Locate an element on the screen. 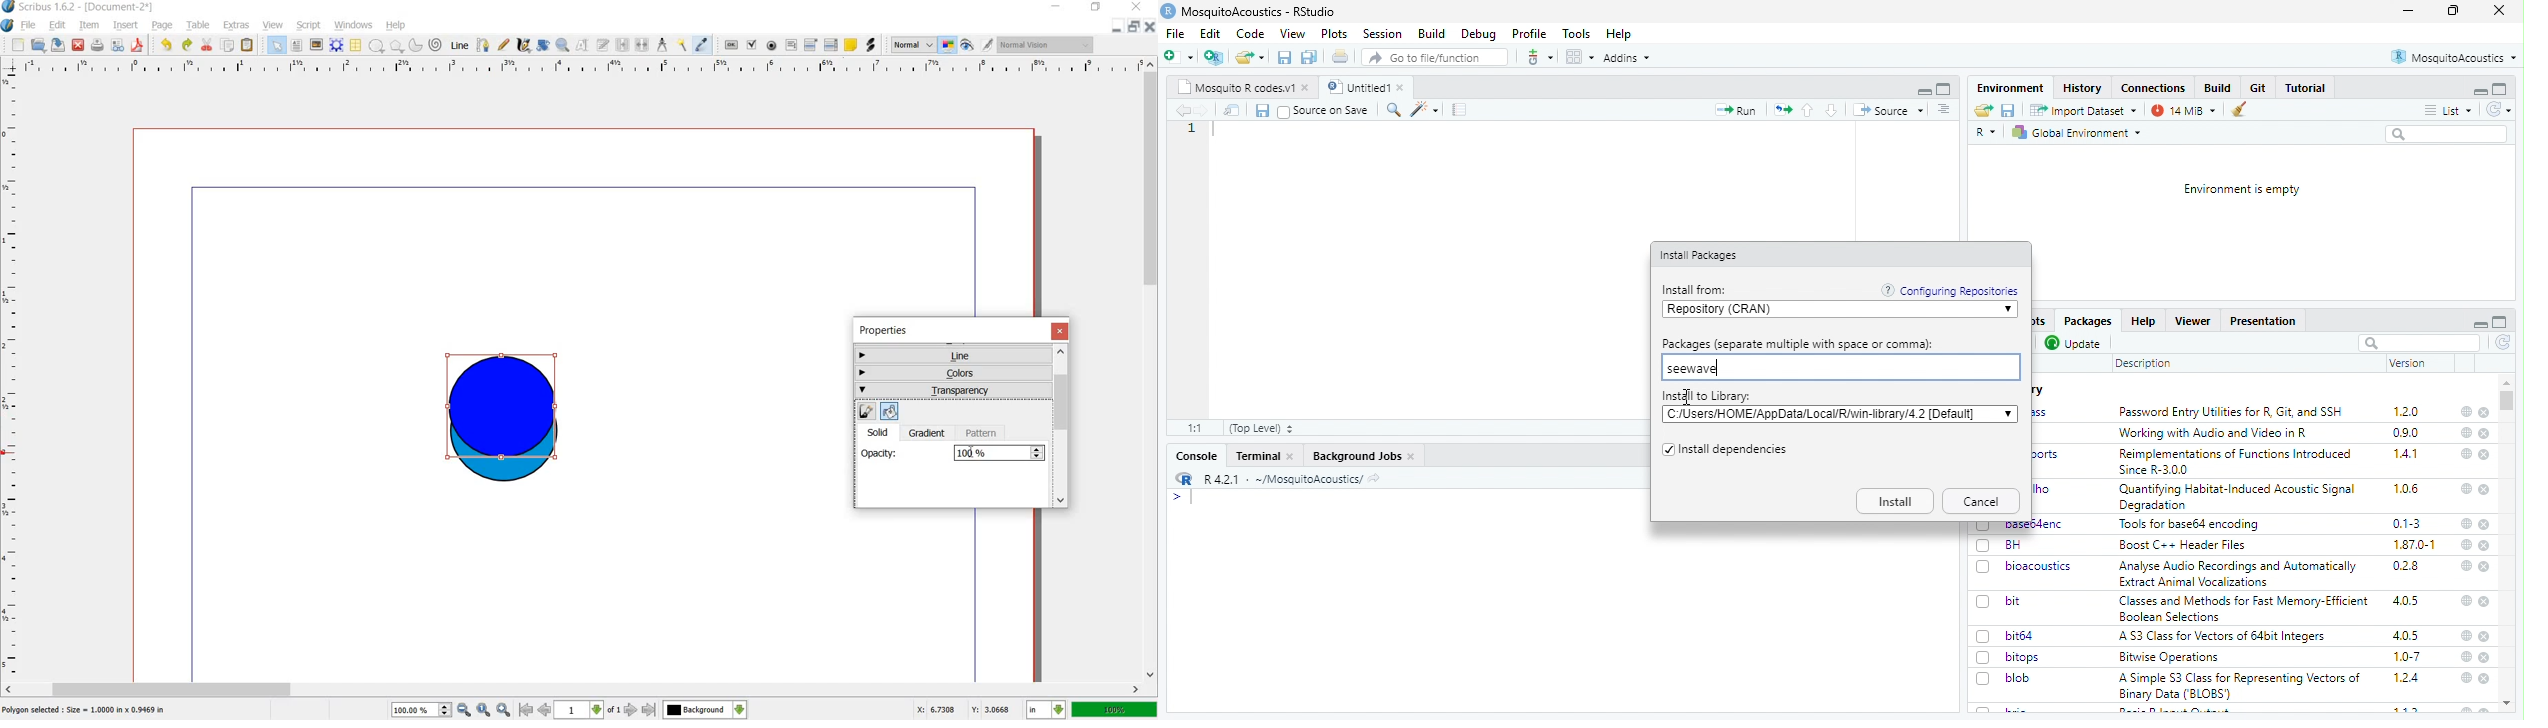  1 is located at coordinates (1192, 128).